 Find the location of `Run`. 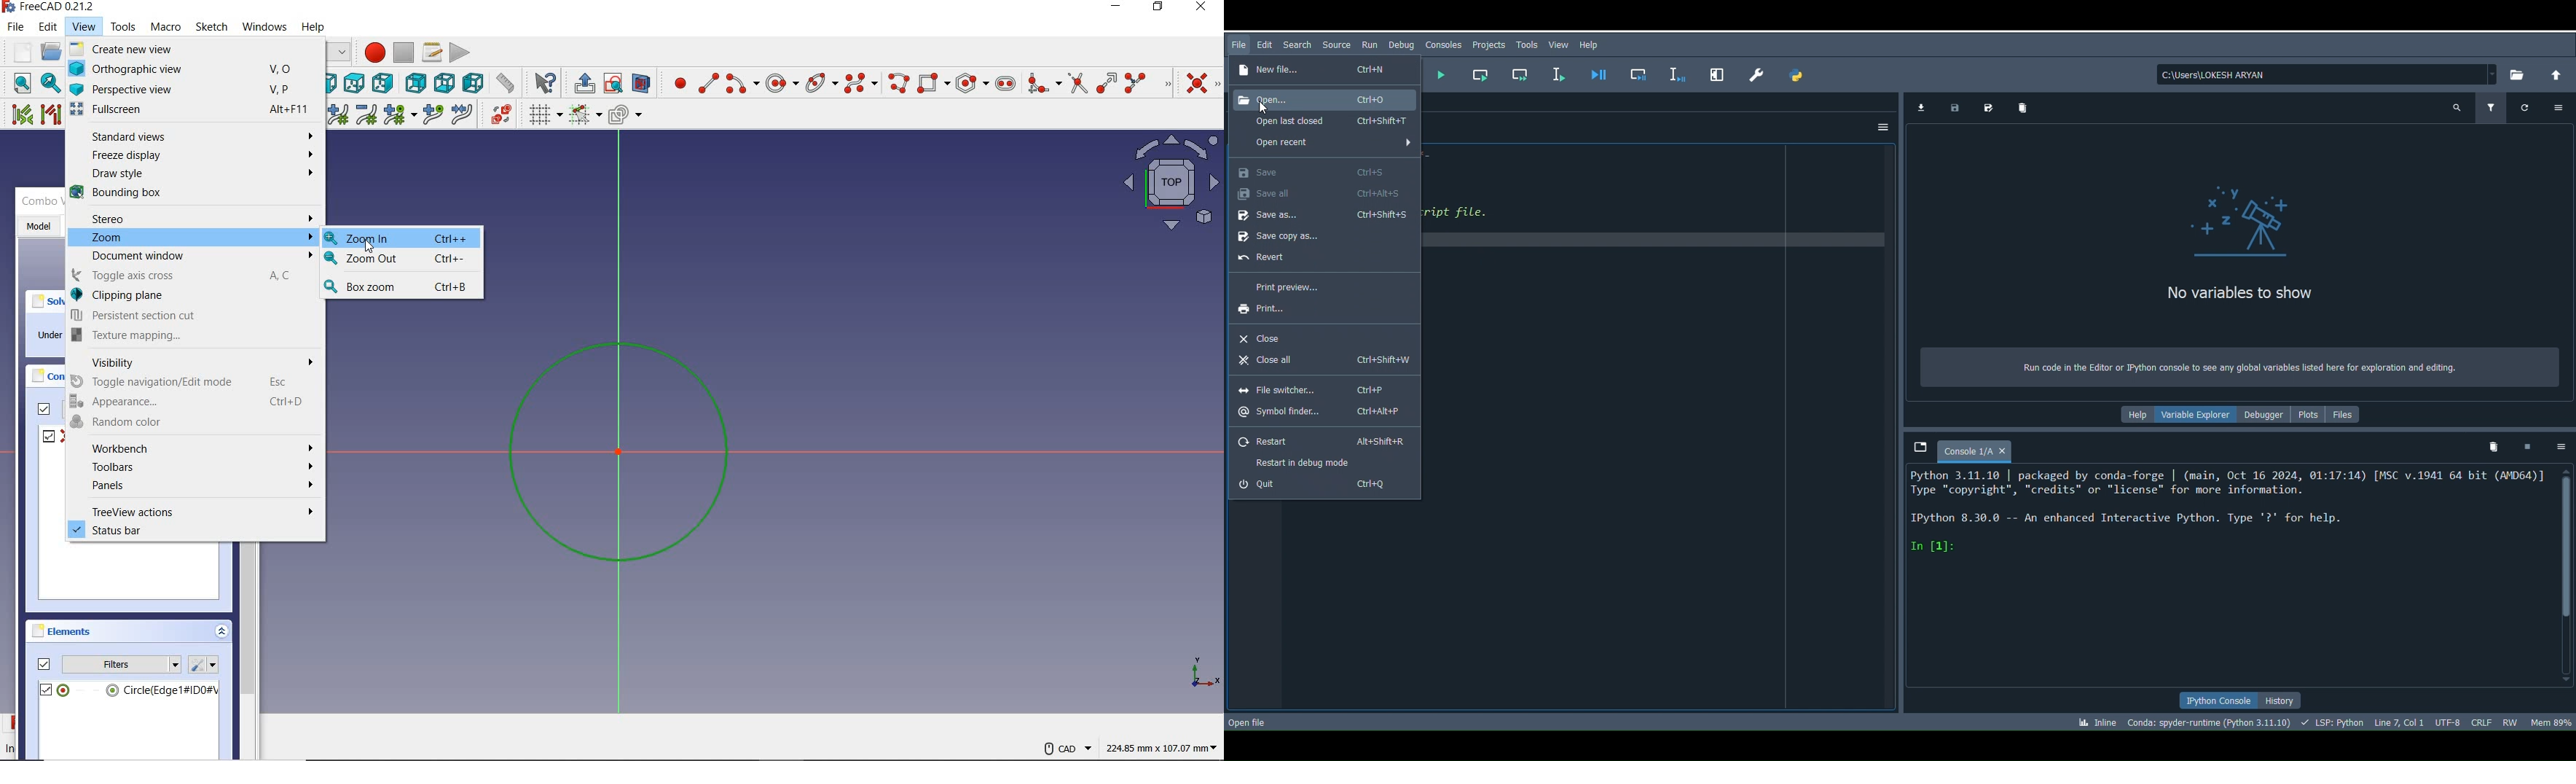

Run is located at coordinates (1368, 42).